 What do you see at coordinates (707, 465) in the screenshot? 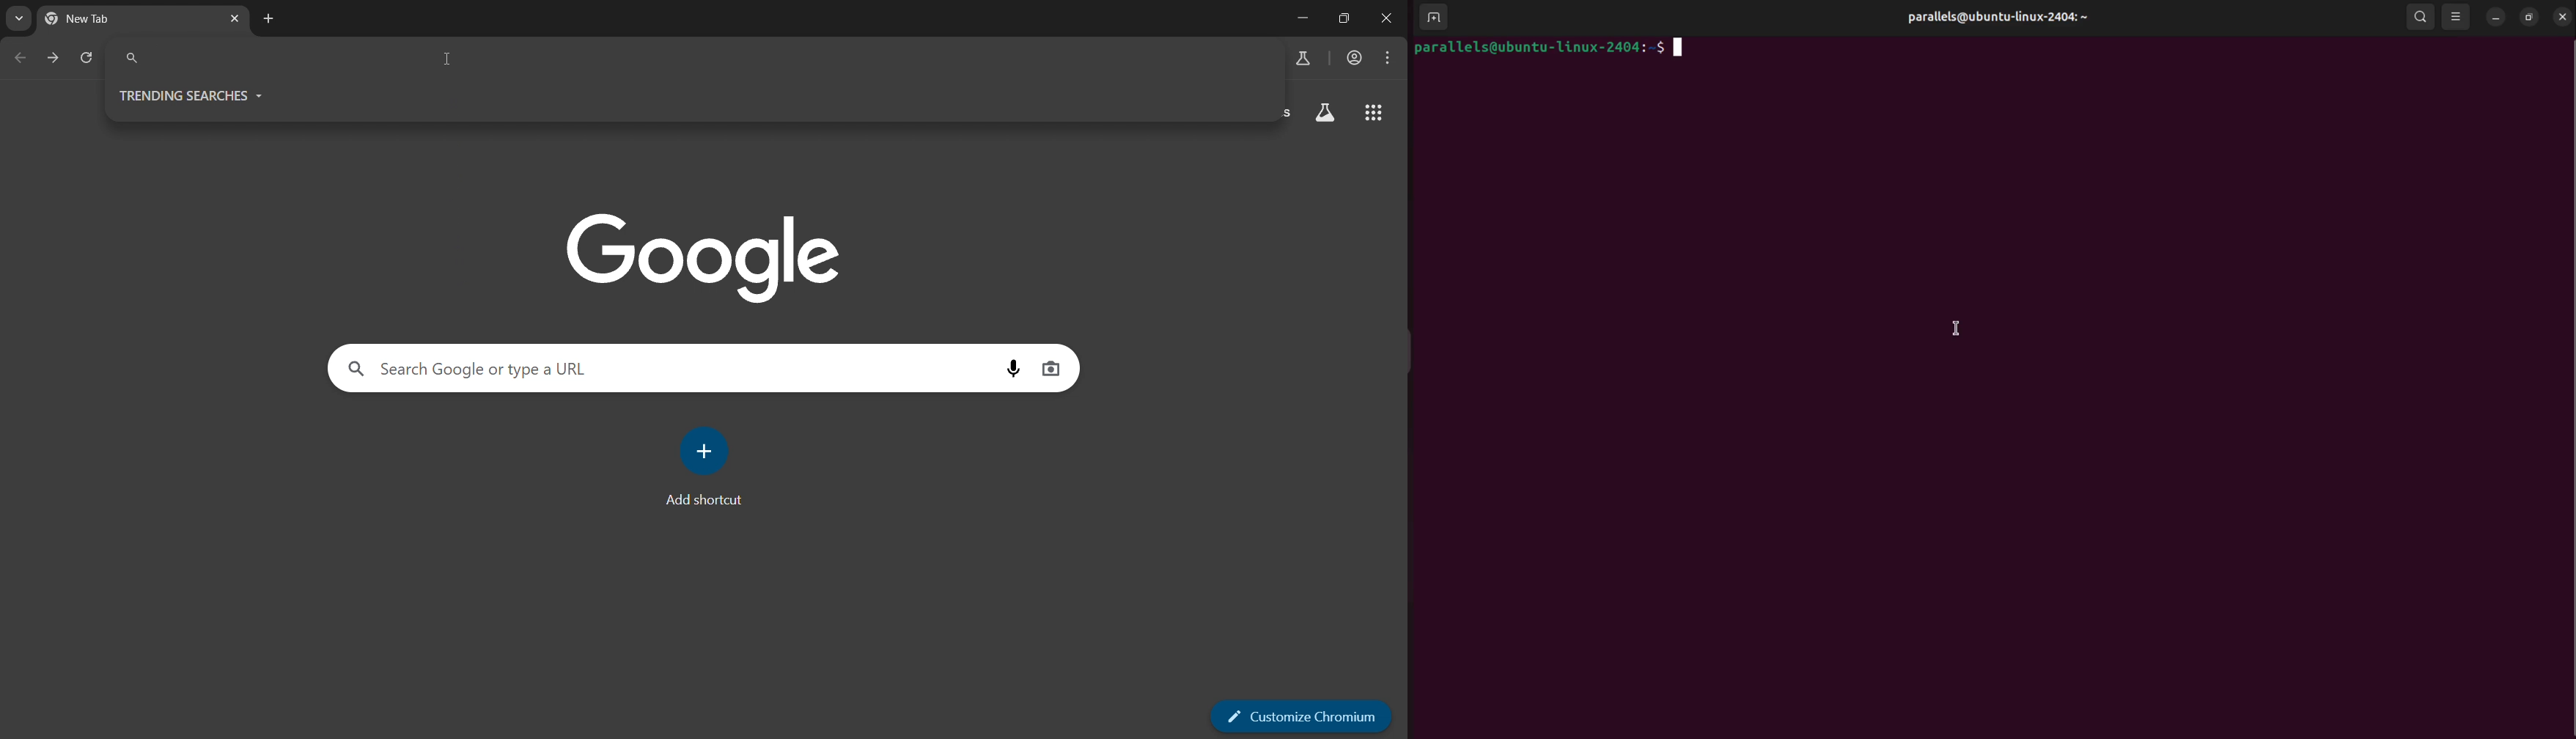
I see `add shortcut` at bounding box center [707, 465].